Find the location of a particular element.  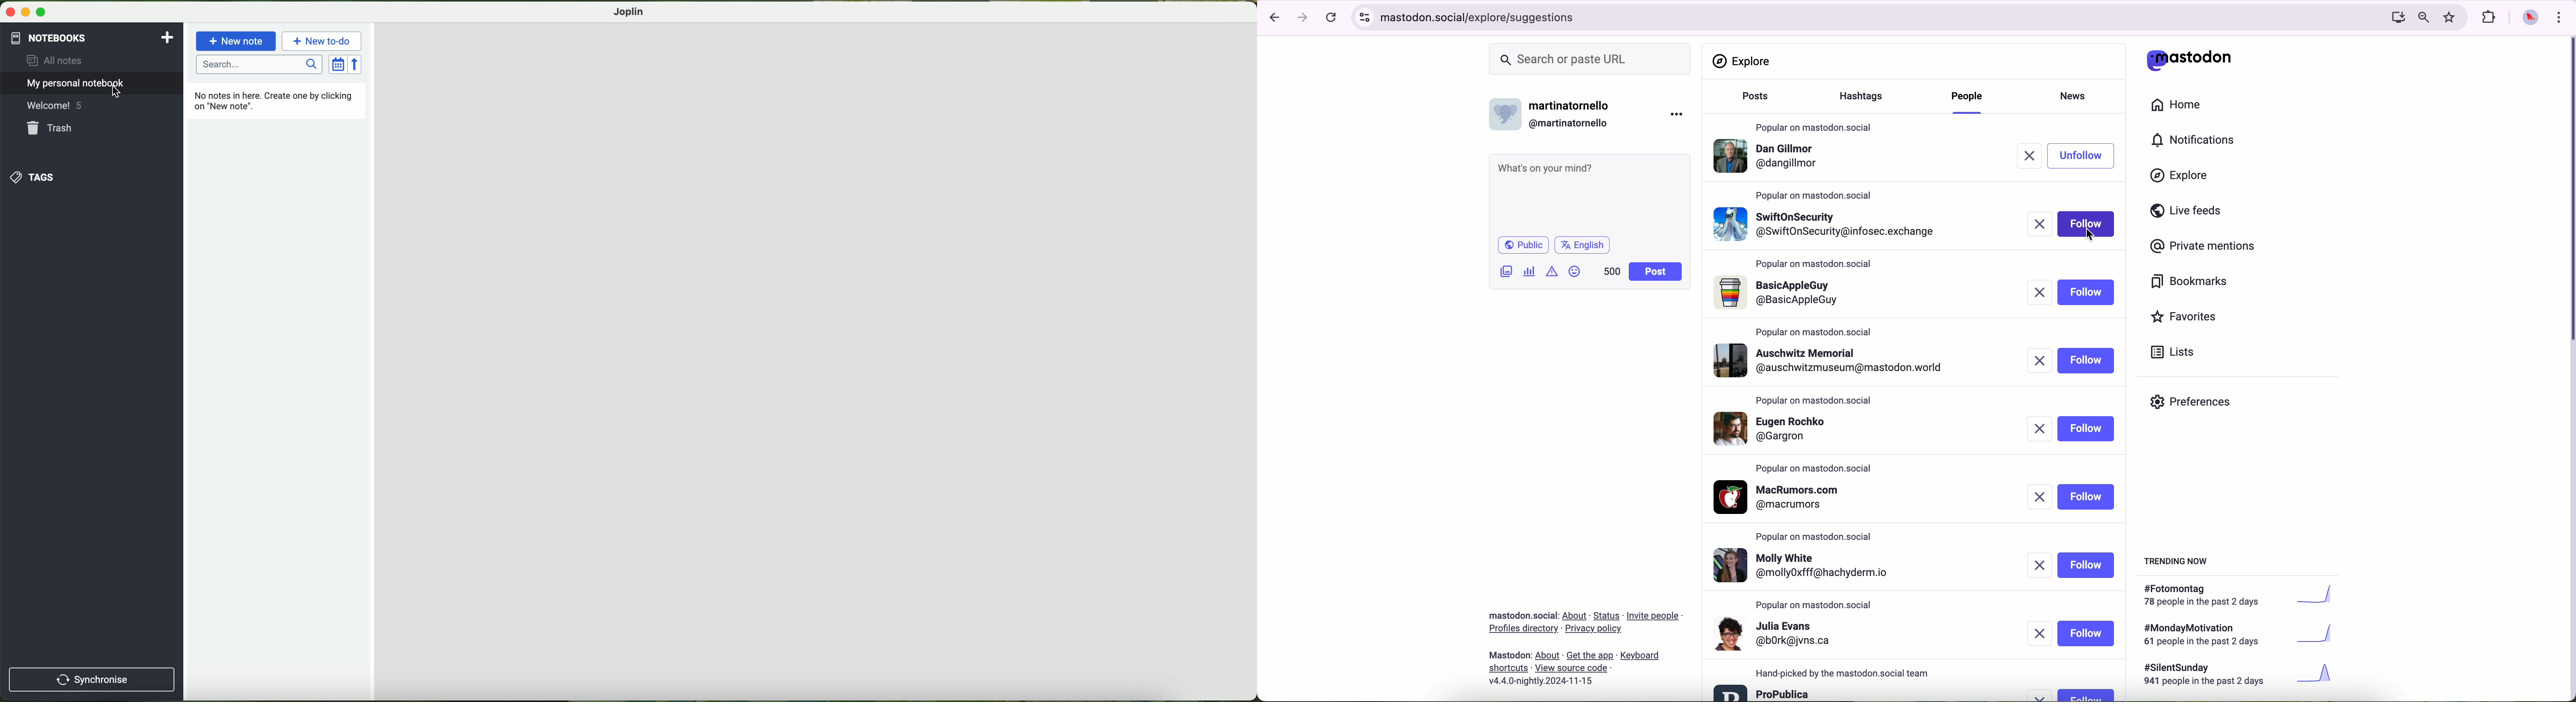

cursor is located at coordinates (2092, 238).